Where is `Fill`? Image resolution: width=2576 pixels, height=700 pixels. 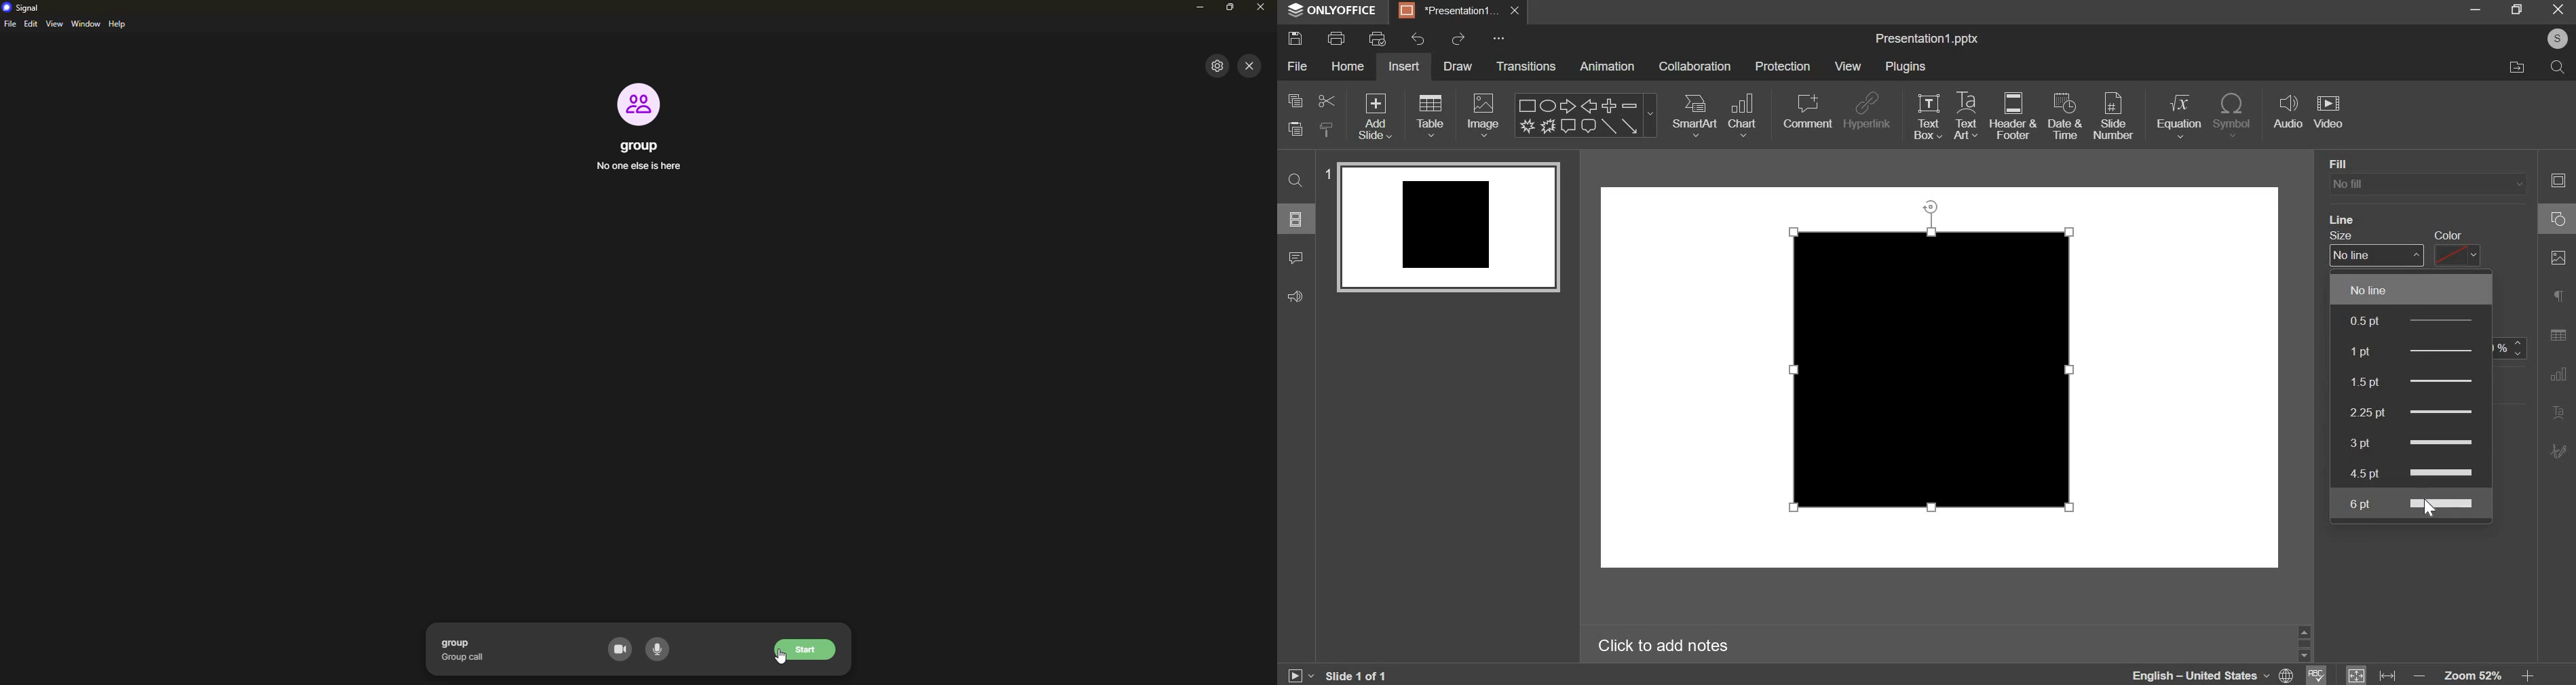
Fill is located at coordinates (2342, 161).